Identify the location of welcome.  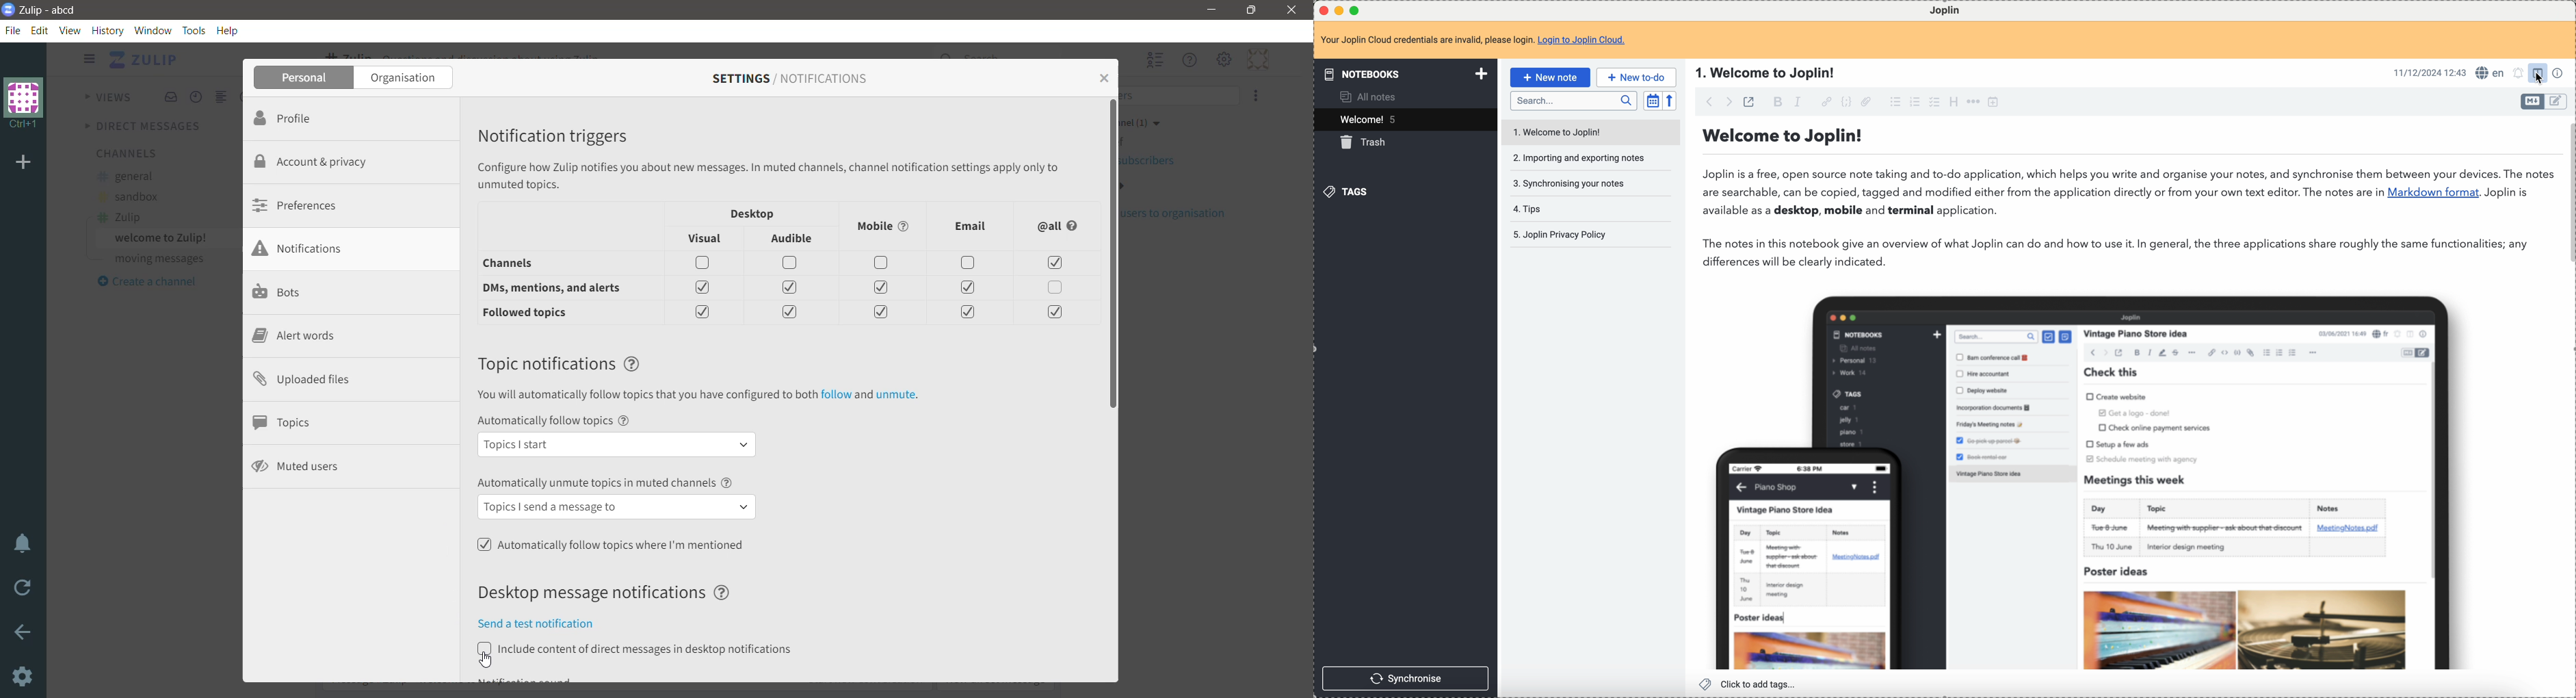
(1403, 120).